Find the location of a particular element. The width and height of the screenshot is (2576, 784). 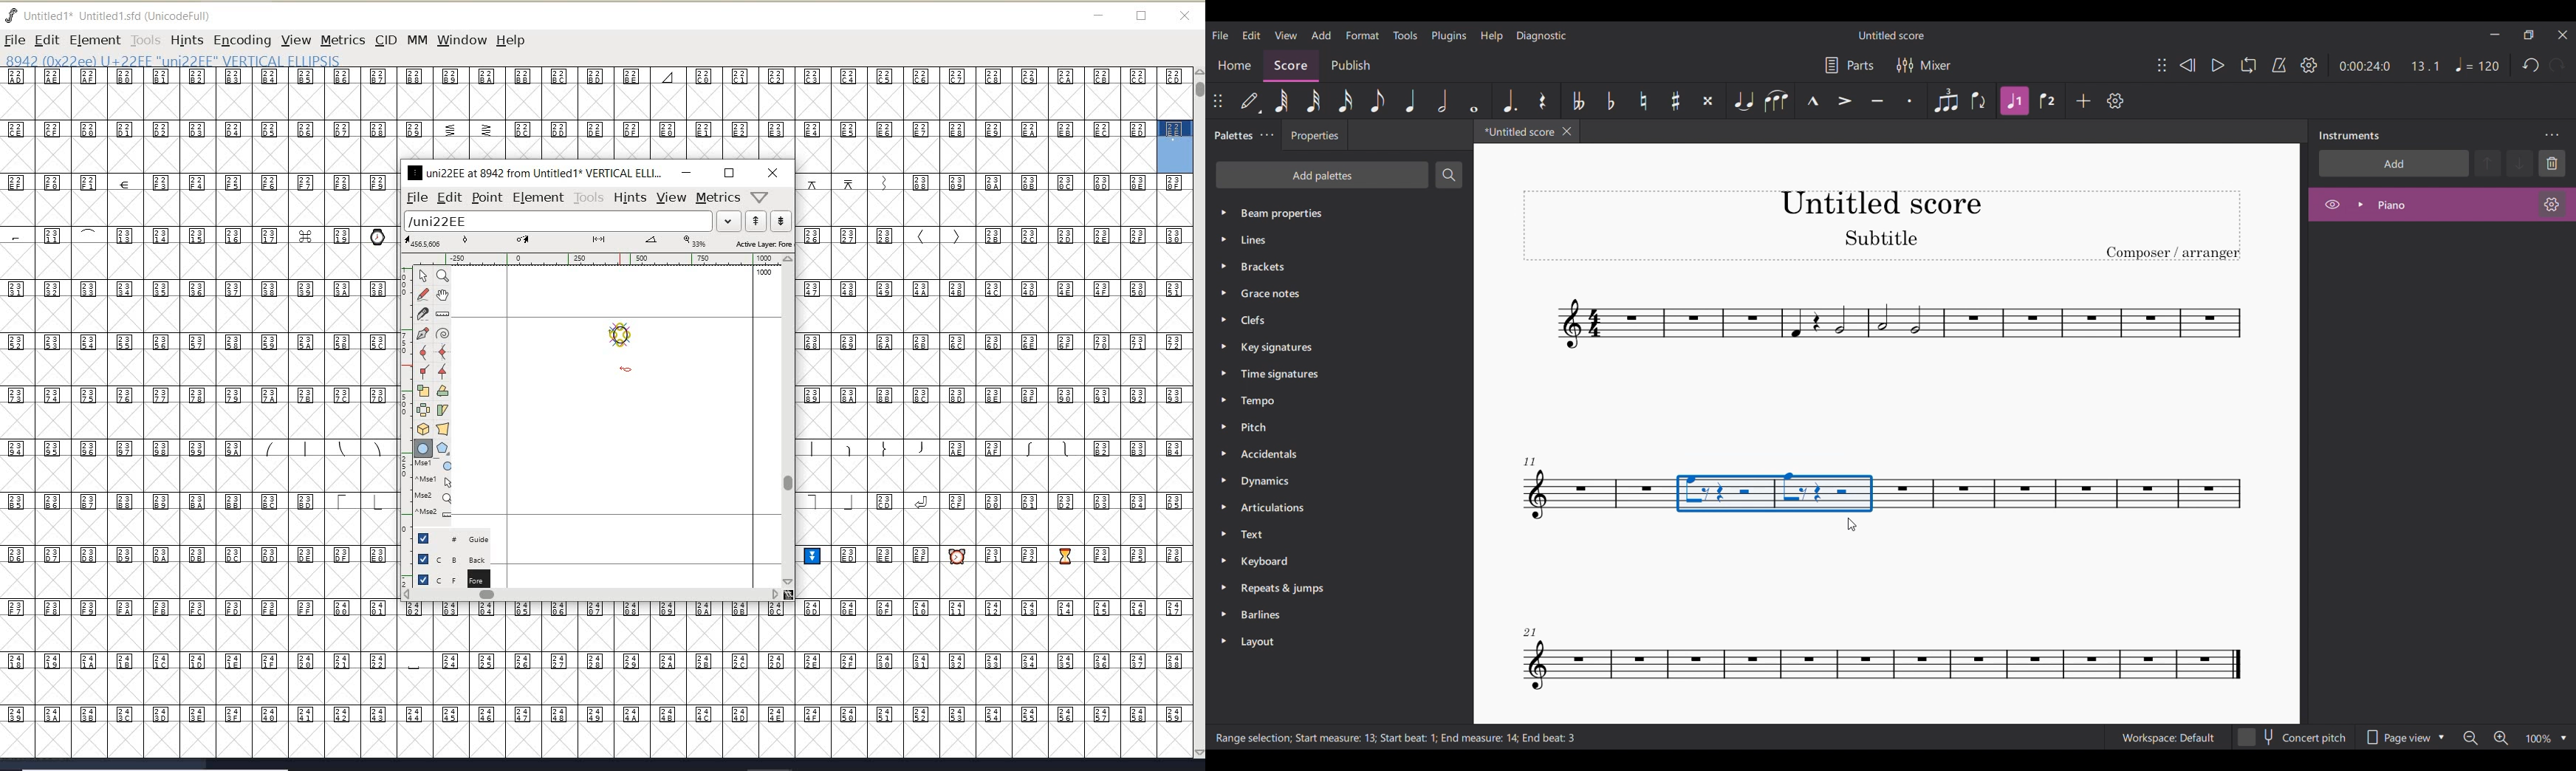

Rewind is located at coordinates (2187, 65).